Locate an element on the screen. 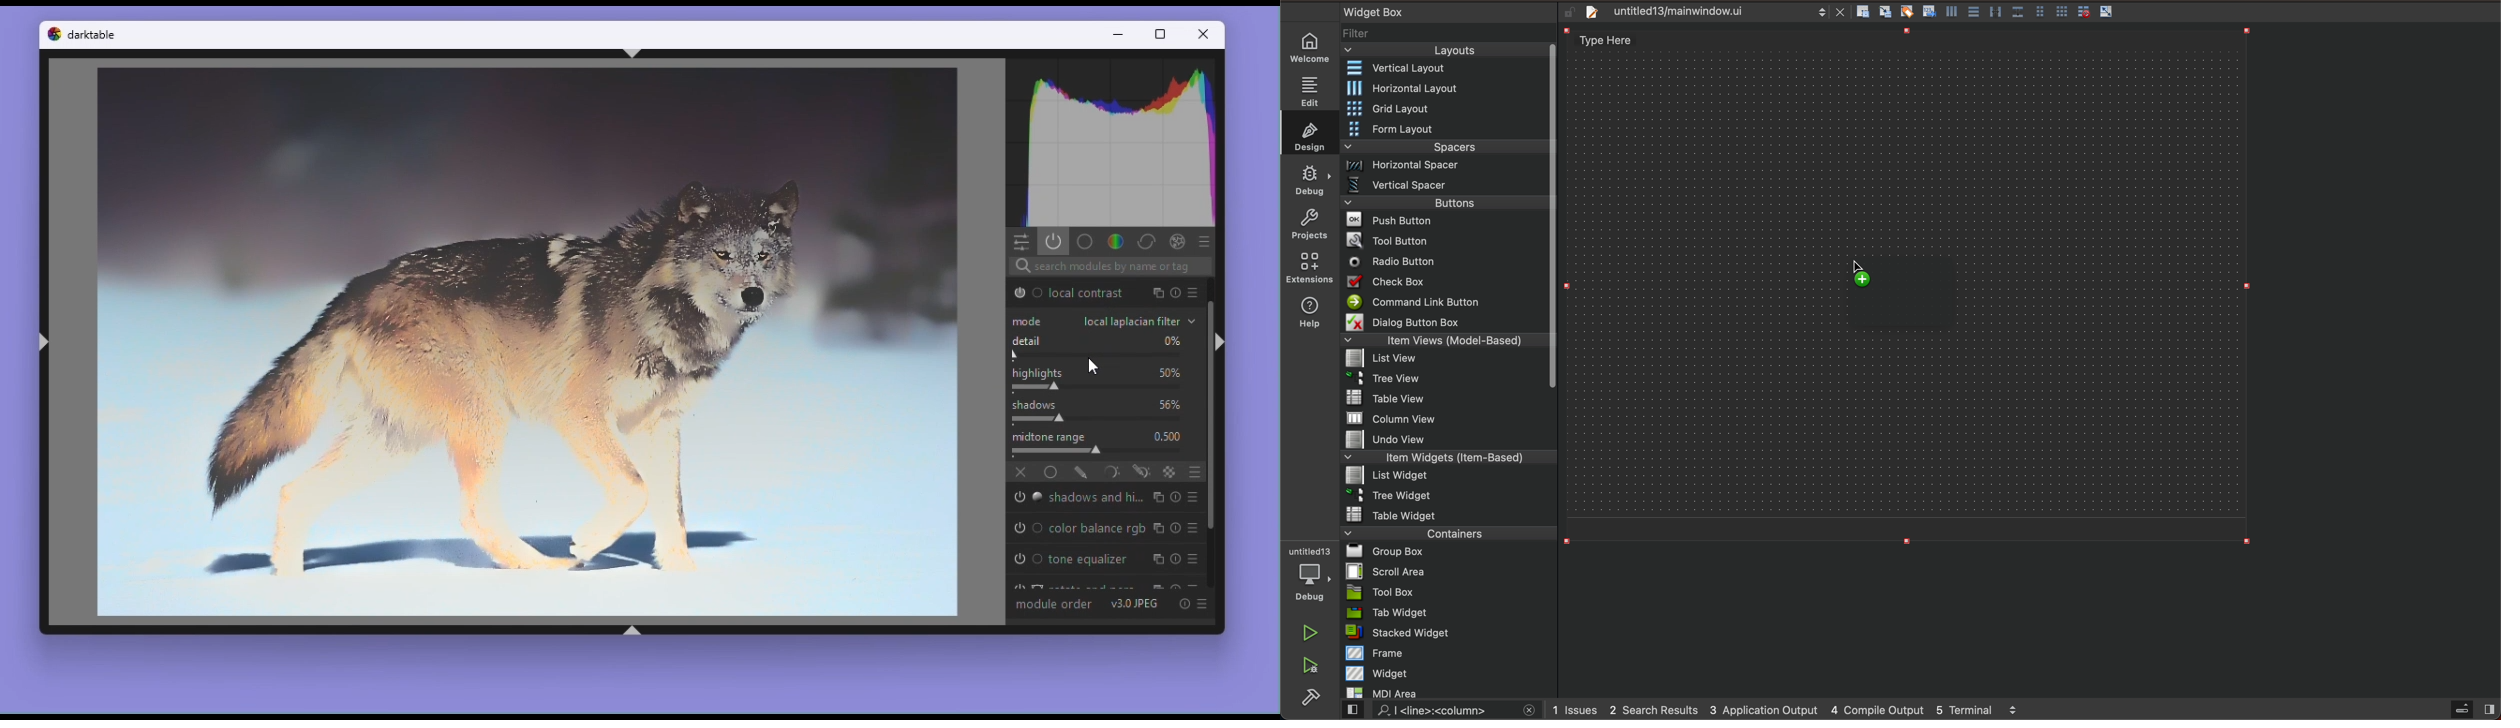 This screenshot has height=728, width=2520. list view is located at coordinates (1444, 359).